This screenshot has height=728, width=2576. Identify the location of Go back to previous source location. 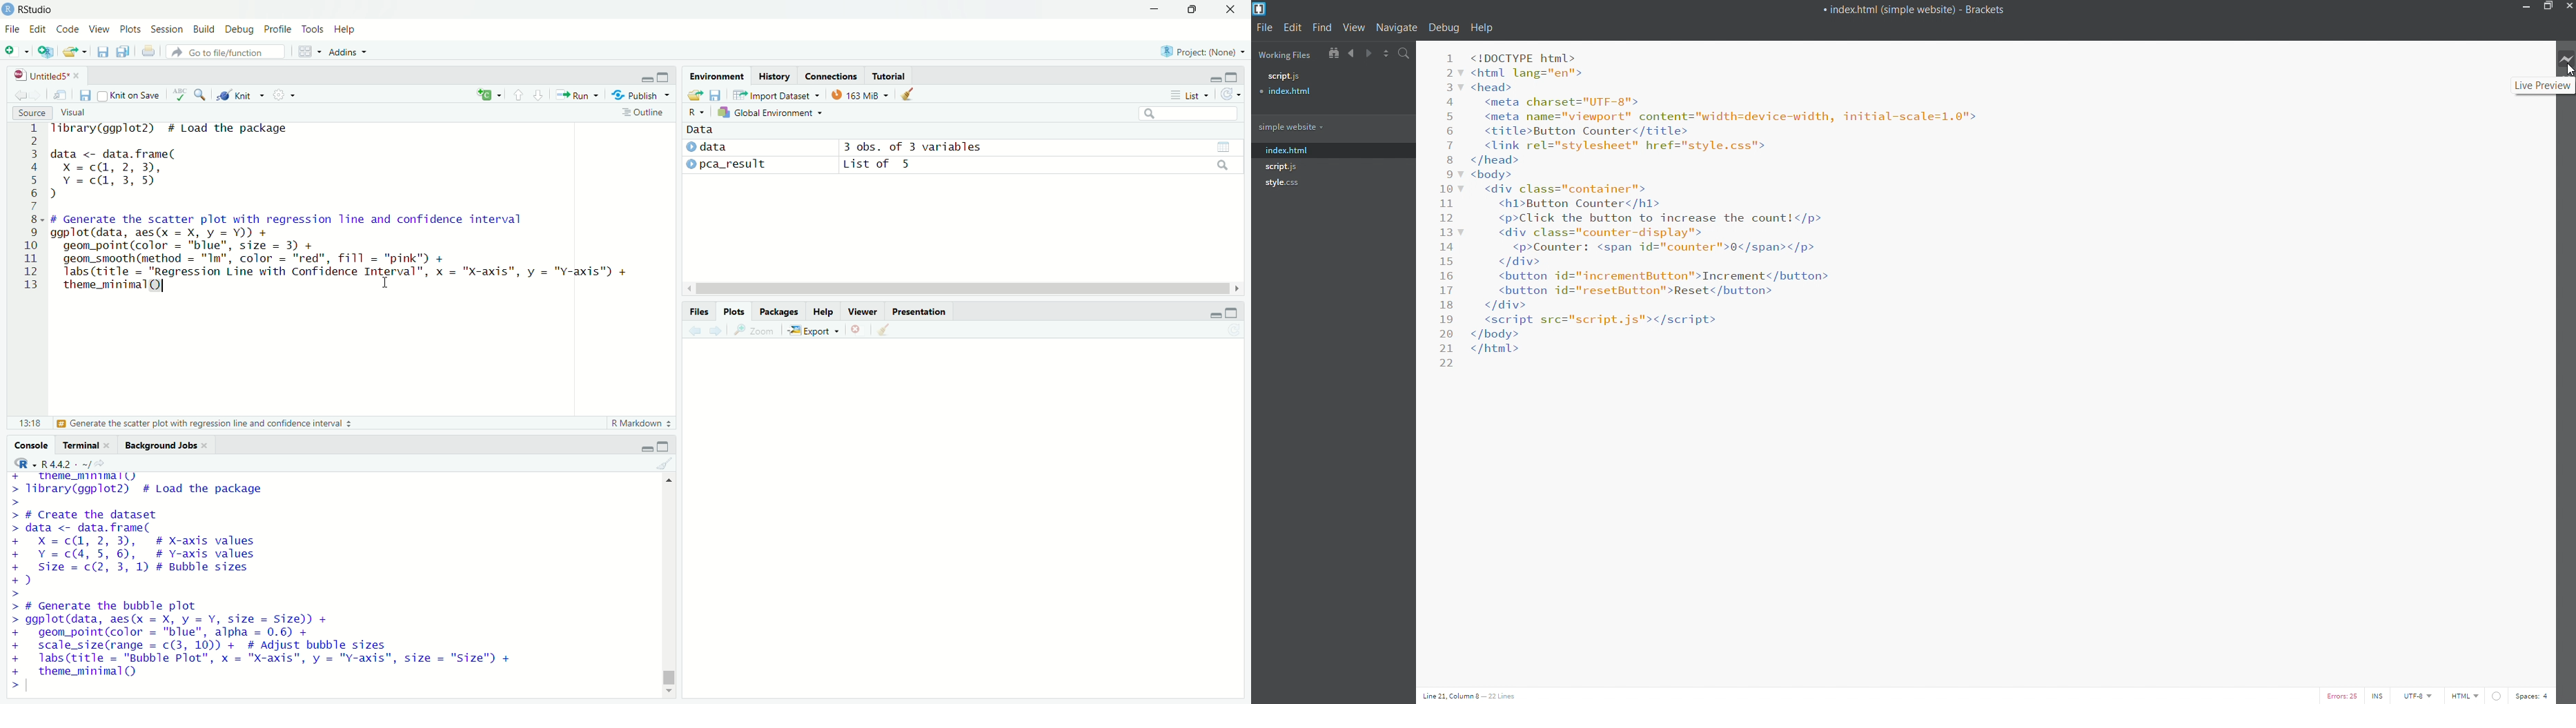
(21, 95).